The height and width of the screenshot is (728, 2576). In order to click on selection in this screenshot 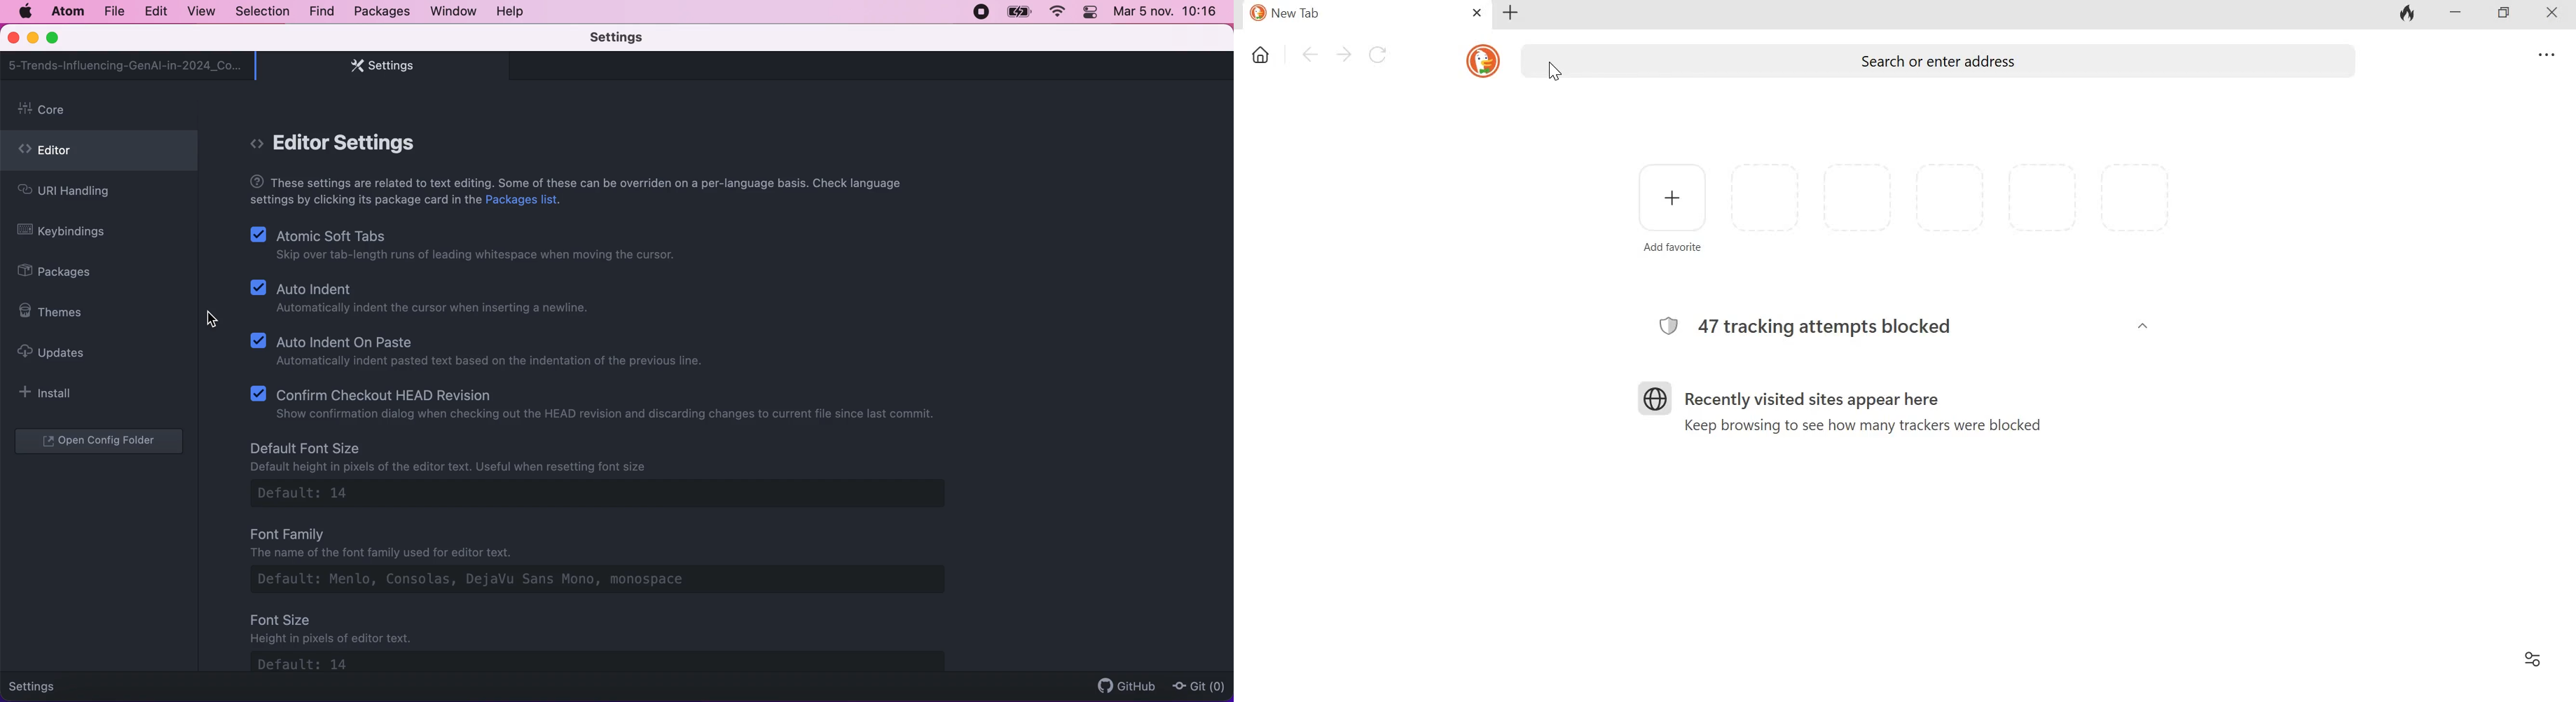, I will do `click(264, 12)`.